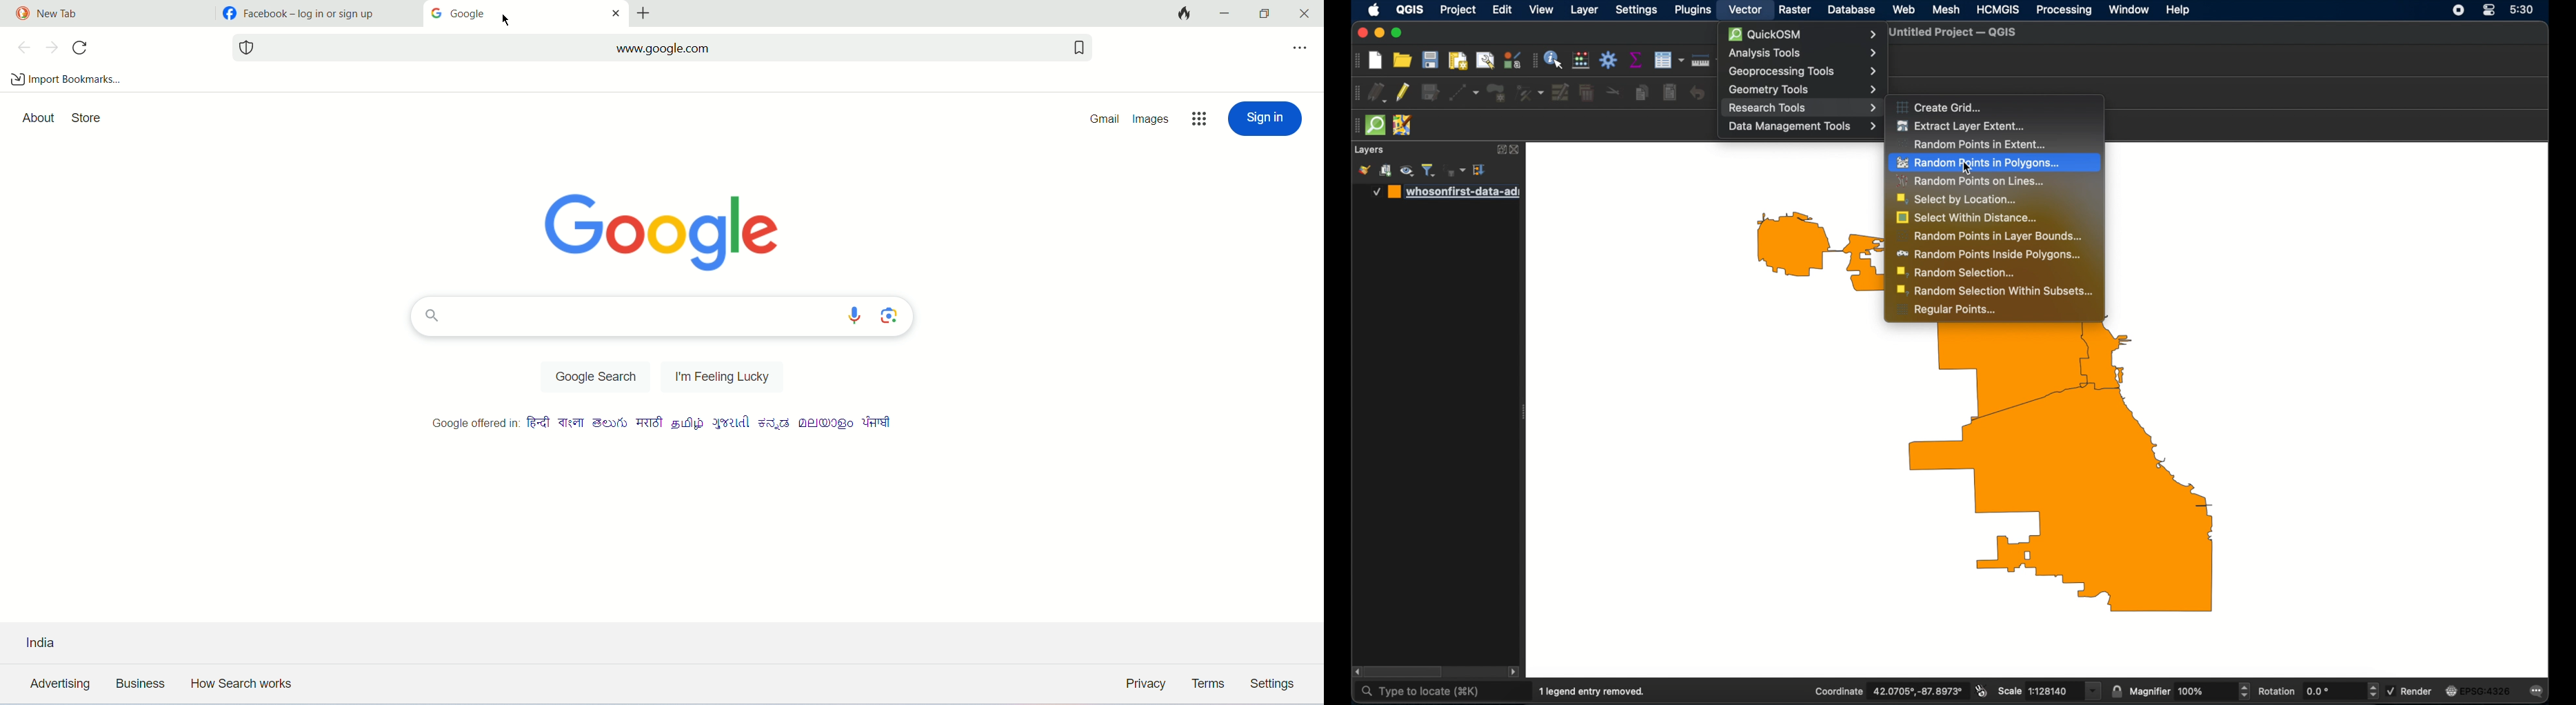 The width and height of the screenshot is (2576, 728). What do you see at coordinates (661, 46) in the screenshot?
I see `search` at bounding box center [661, 46].